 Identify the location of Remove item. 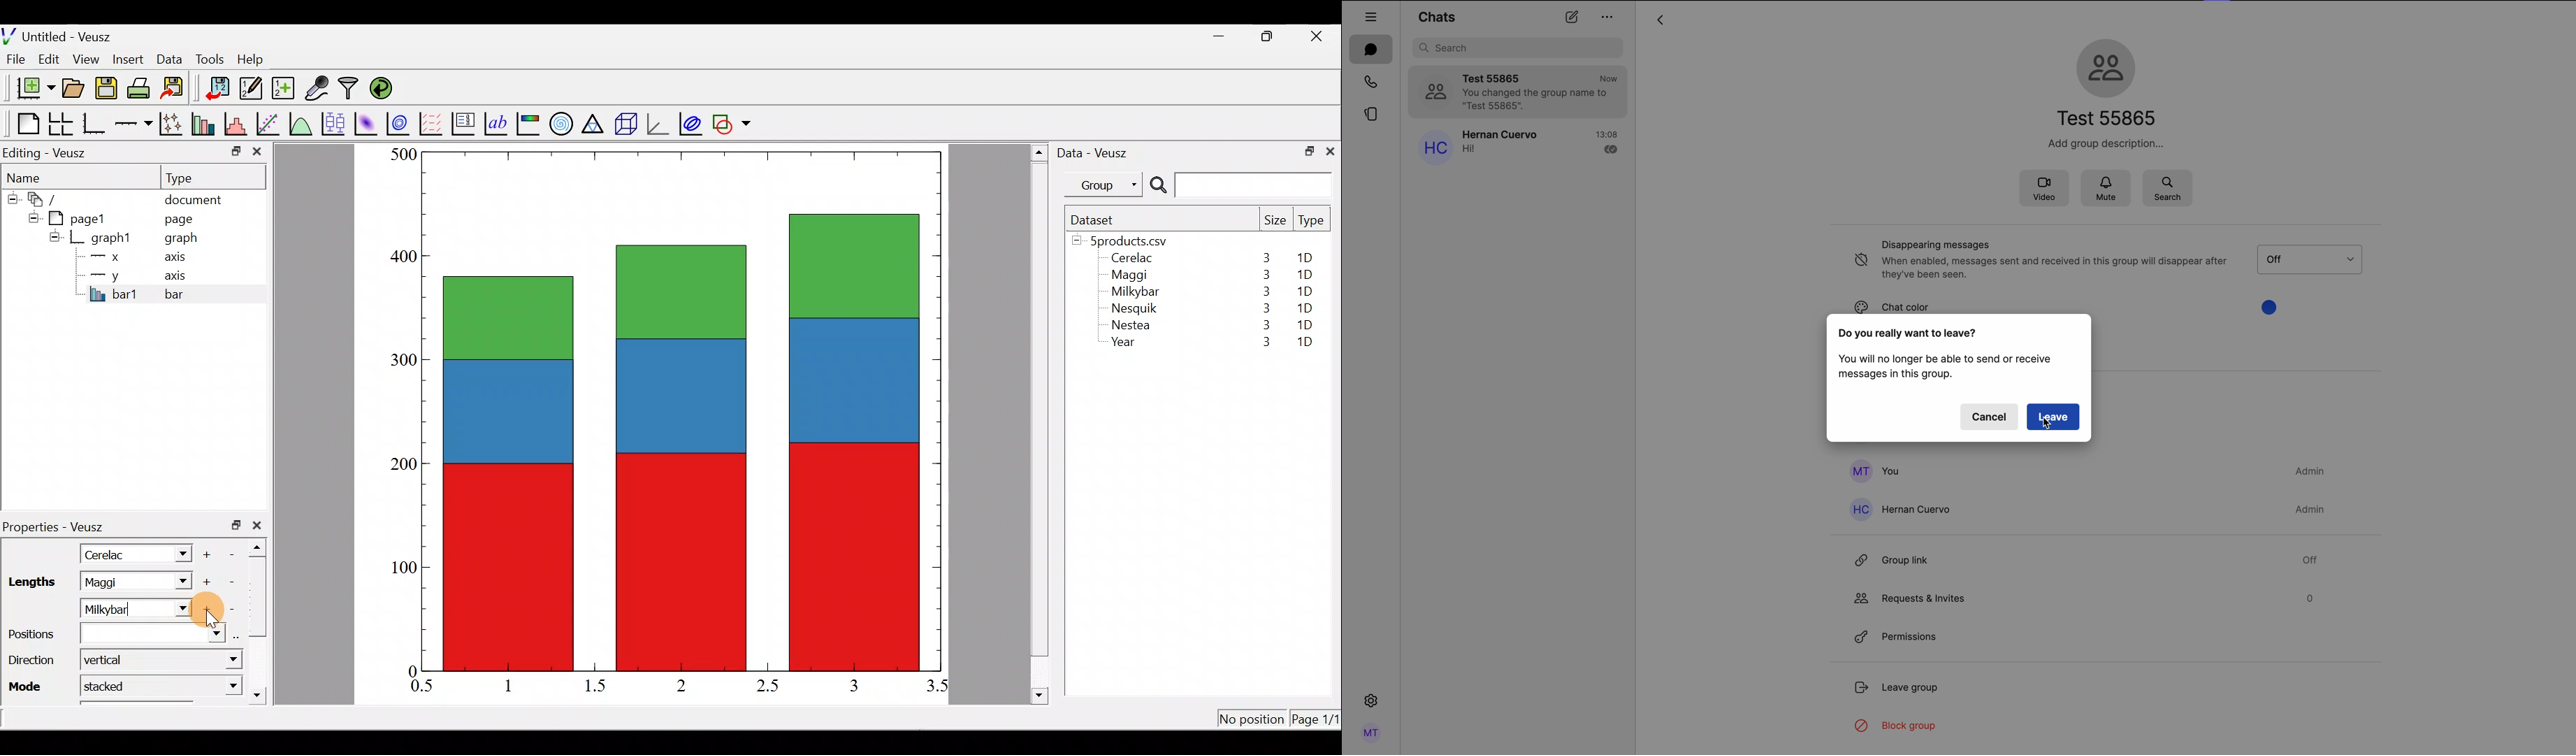
(236, 553).